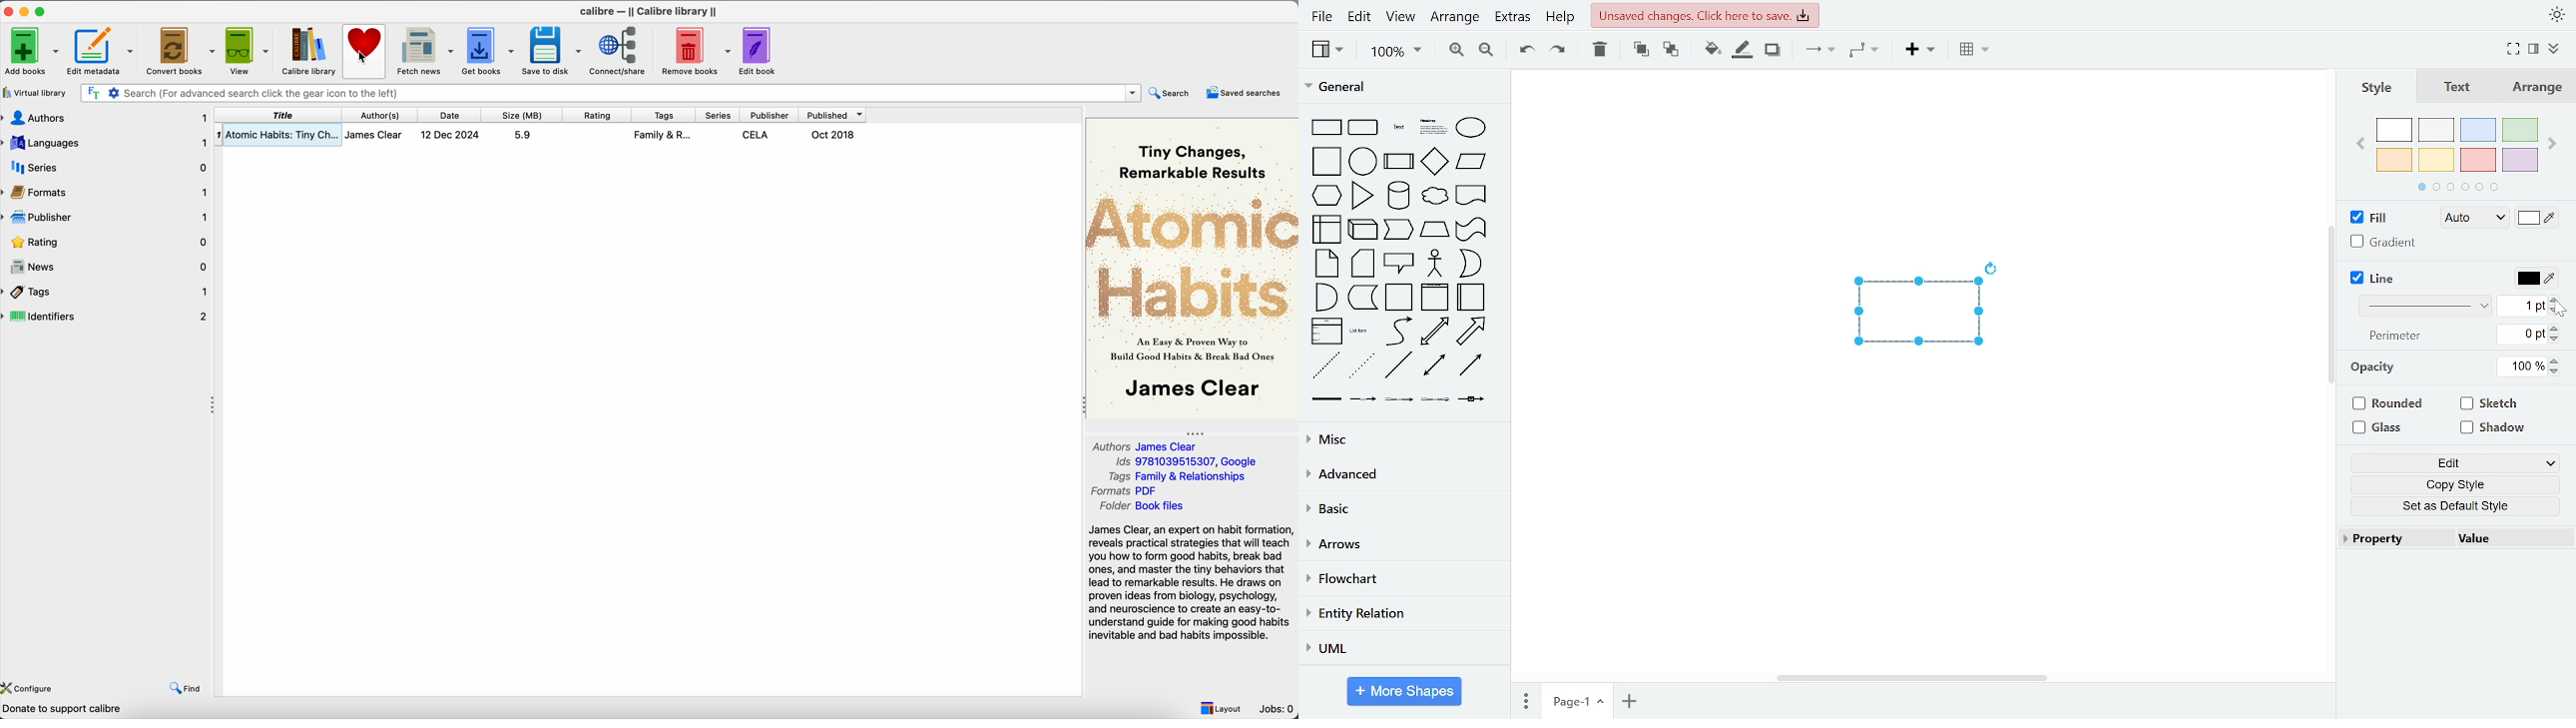  I want to click on increase opacity, so click(2555, 361).